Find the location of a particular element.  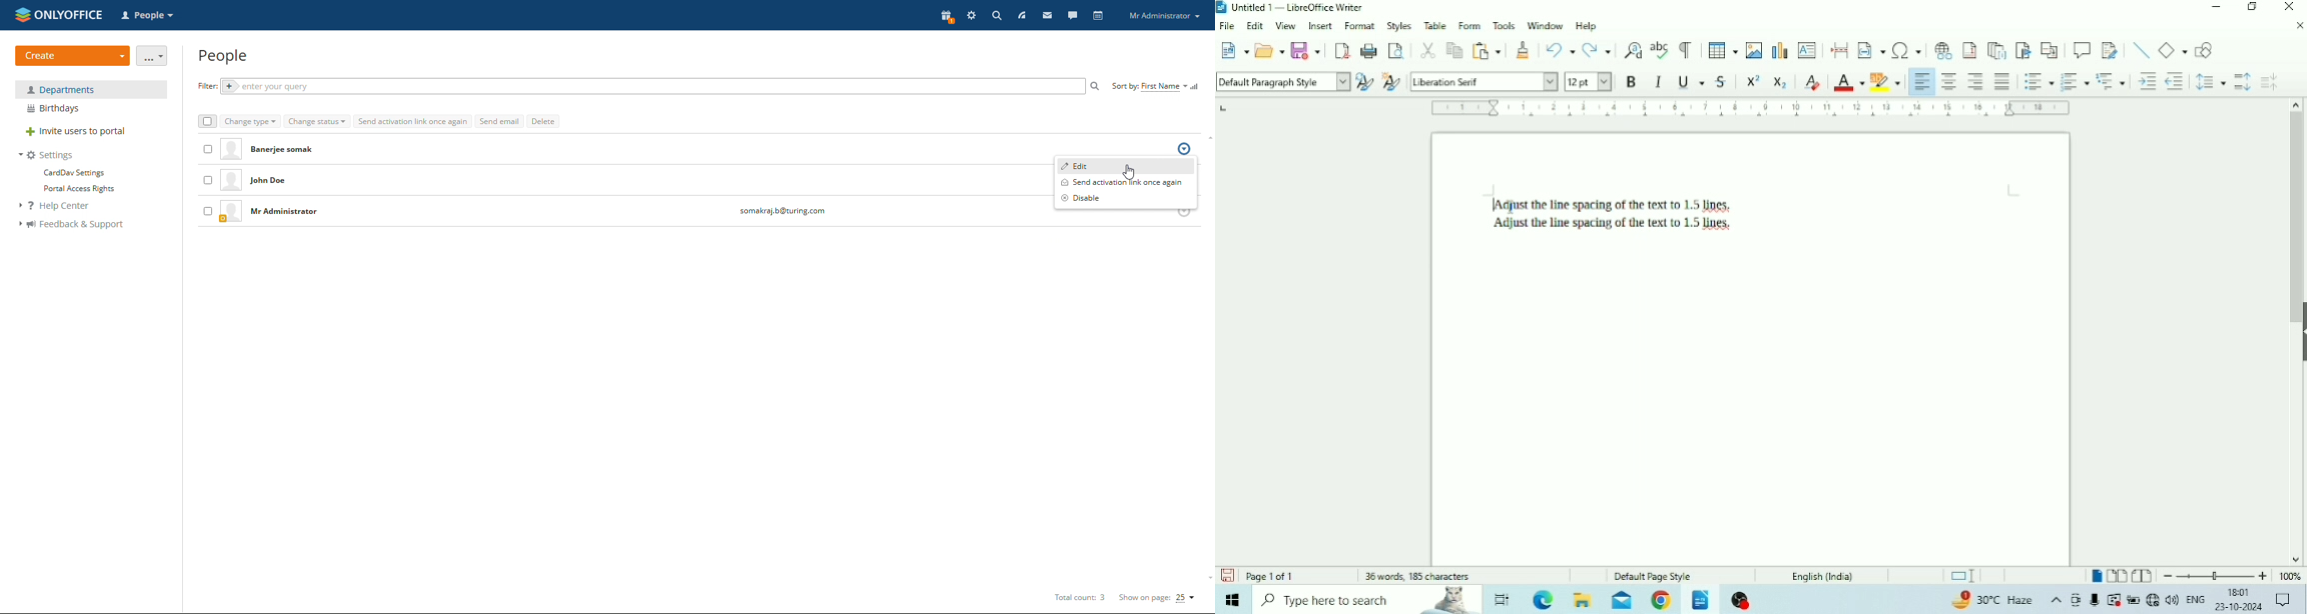

Styles is located at coordinates (1399, 25).